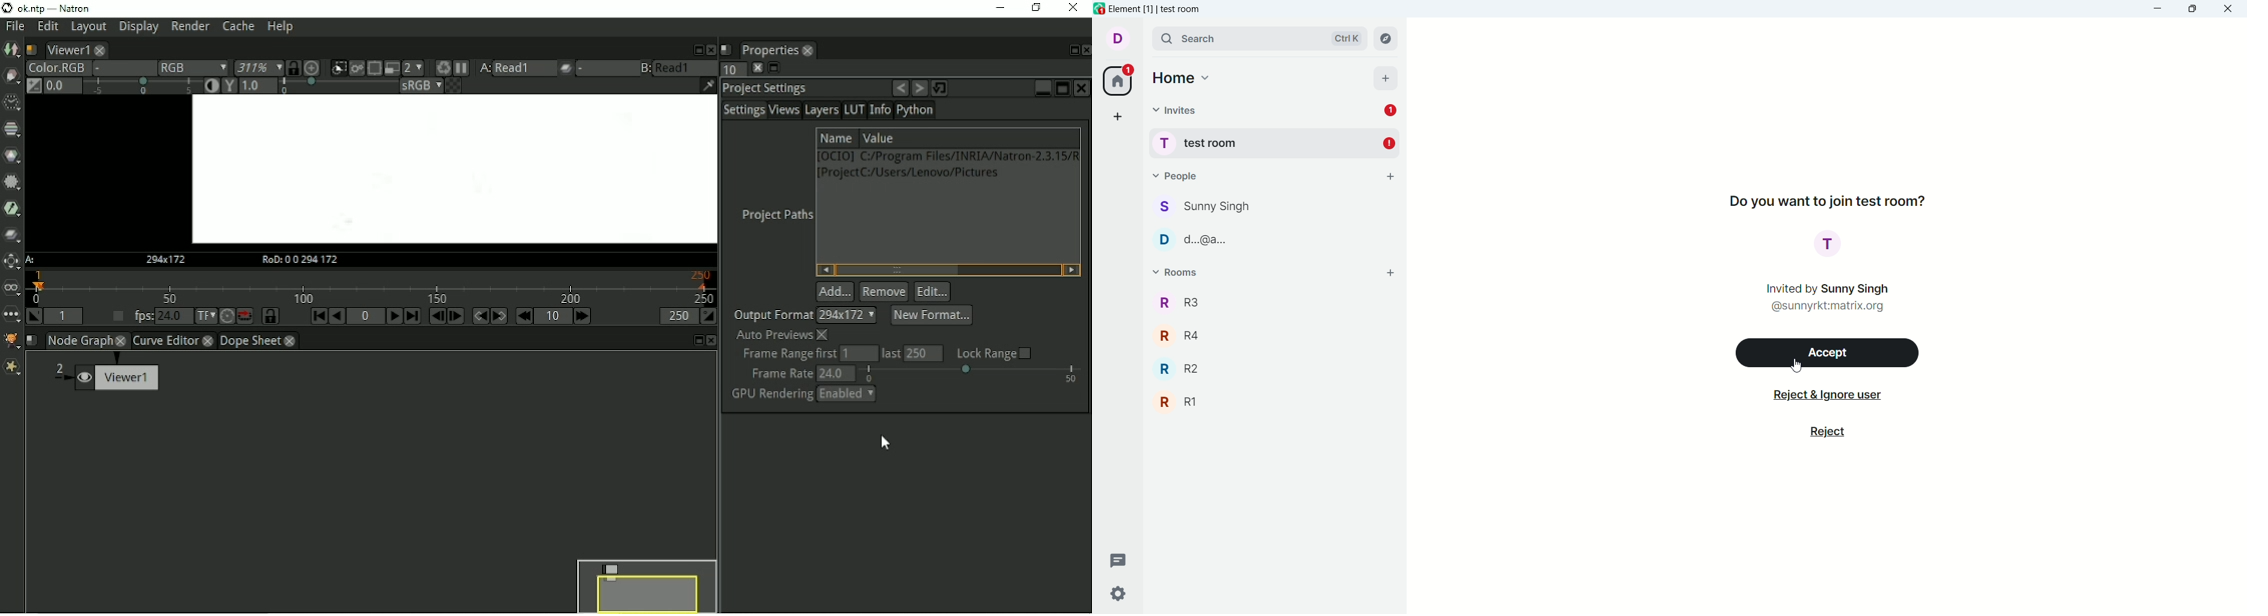 Image resolution: width=2268 pixels, height=616 pixels. What do you see at coordinates (1395, 111) in the screenshot?
I see `1 invite` at bounding box center [1395, 111].